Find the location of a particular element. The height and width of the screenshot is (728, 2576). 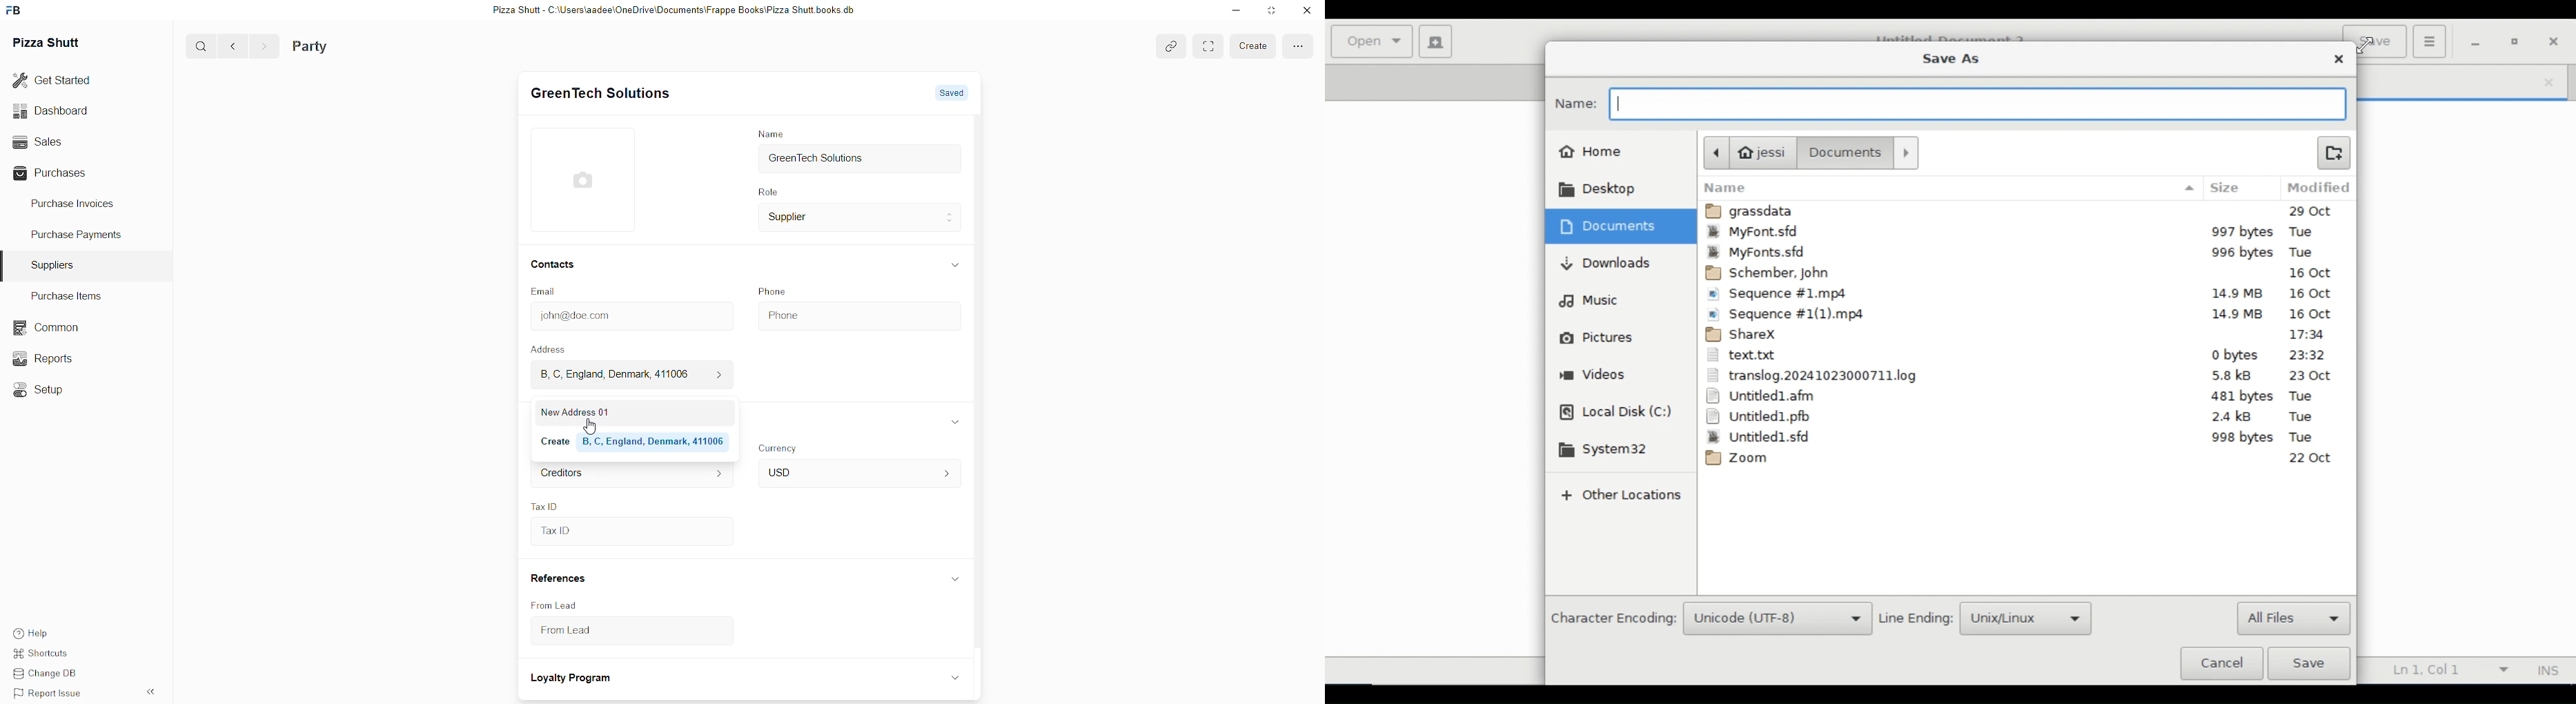

grassdata 29Oct is located at coordinates (2027, 211).